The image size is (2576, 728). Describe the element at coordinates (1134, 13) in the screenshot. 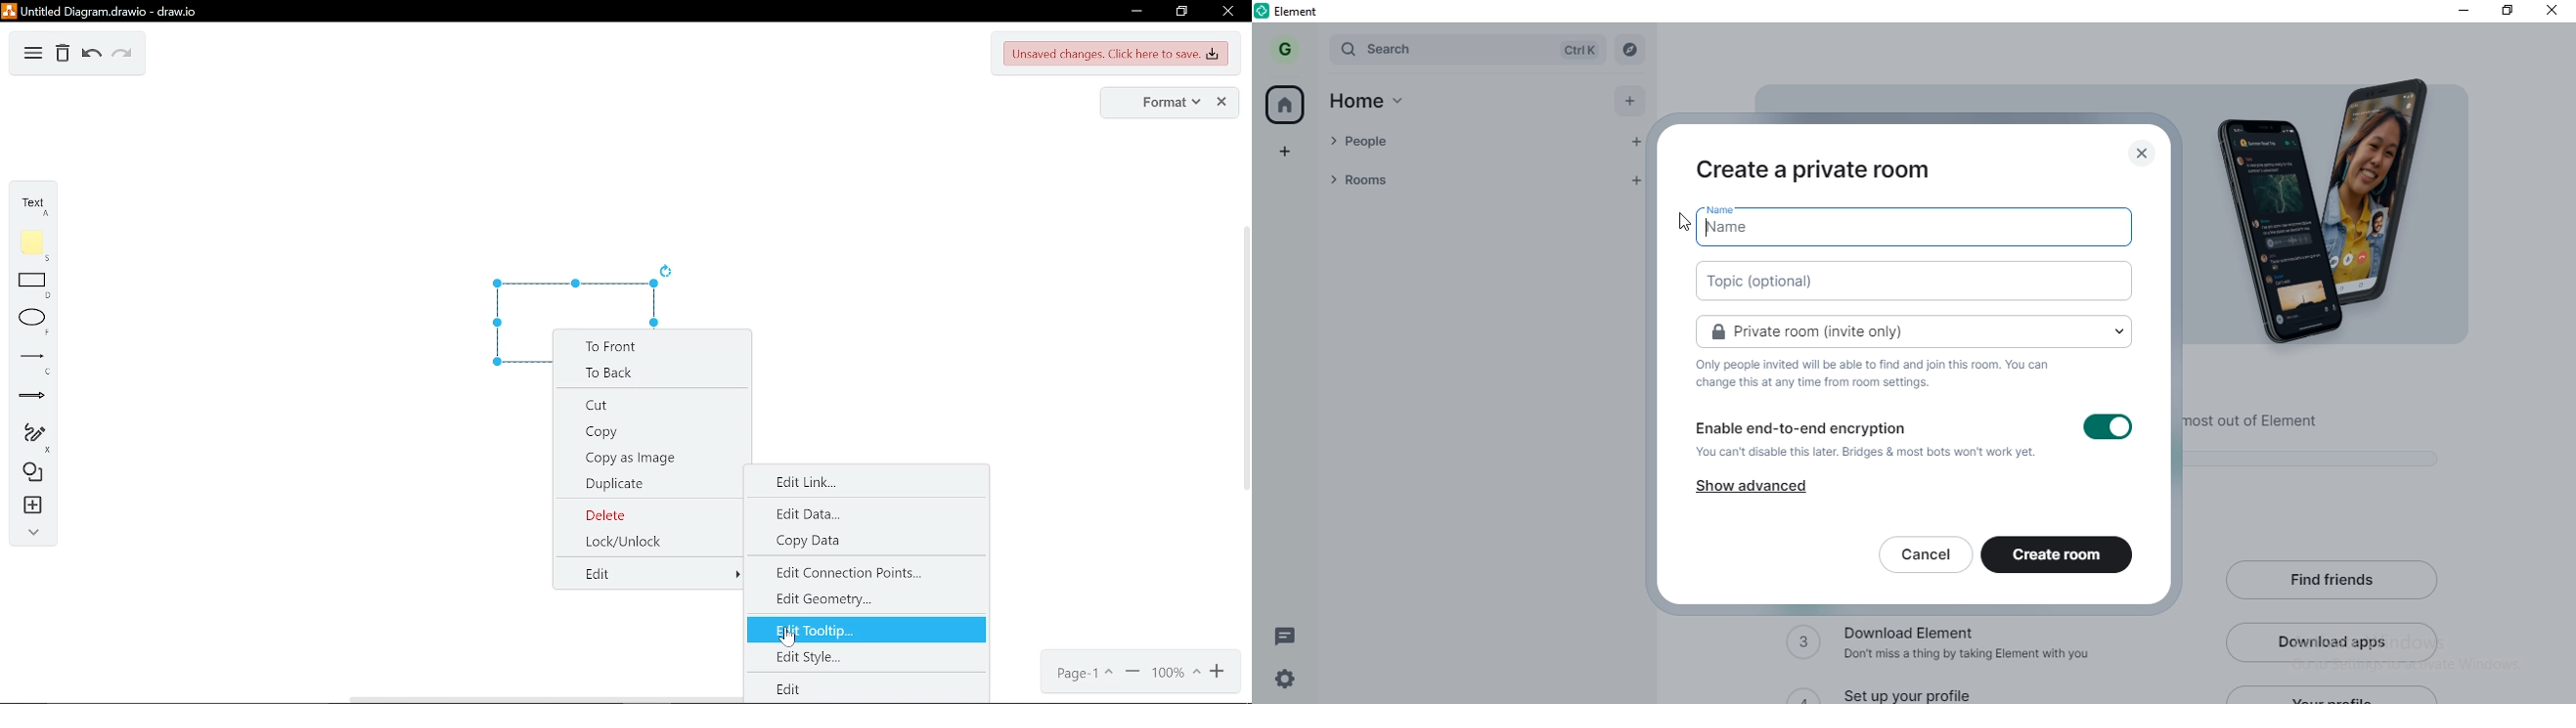

I see `minimize` at that location.